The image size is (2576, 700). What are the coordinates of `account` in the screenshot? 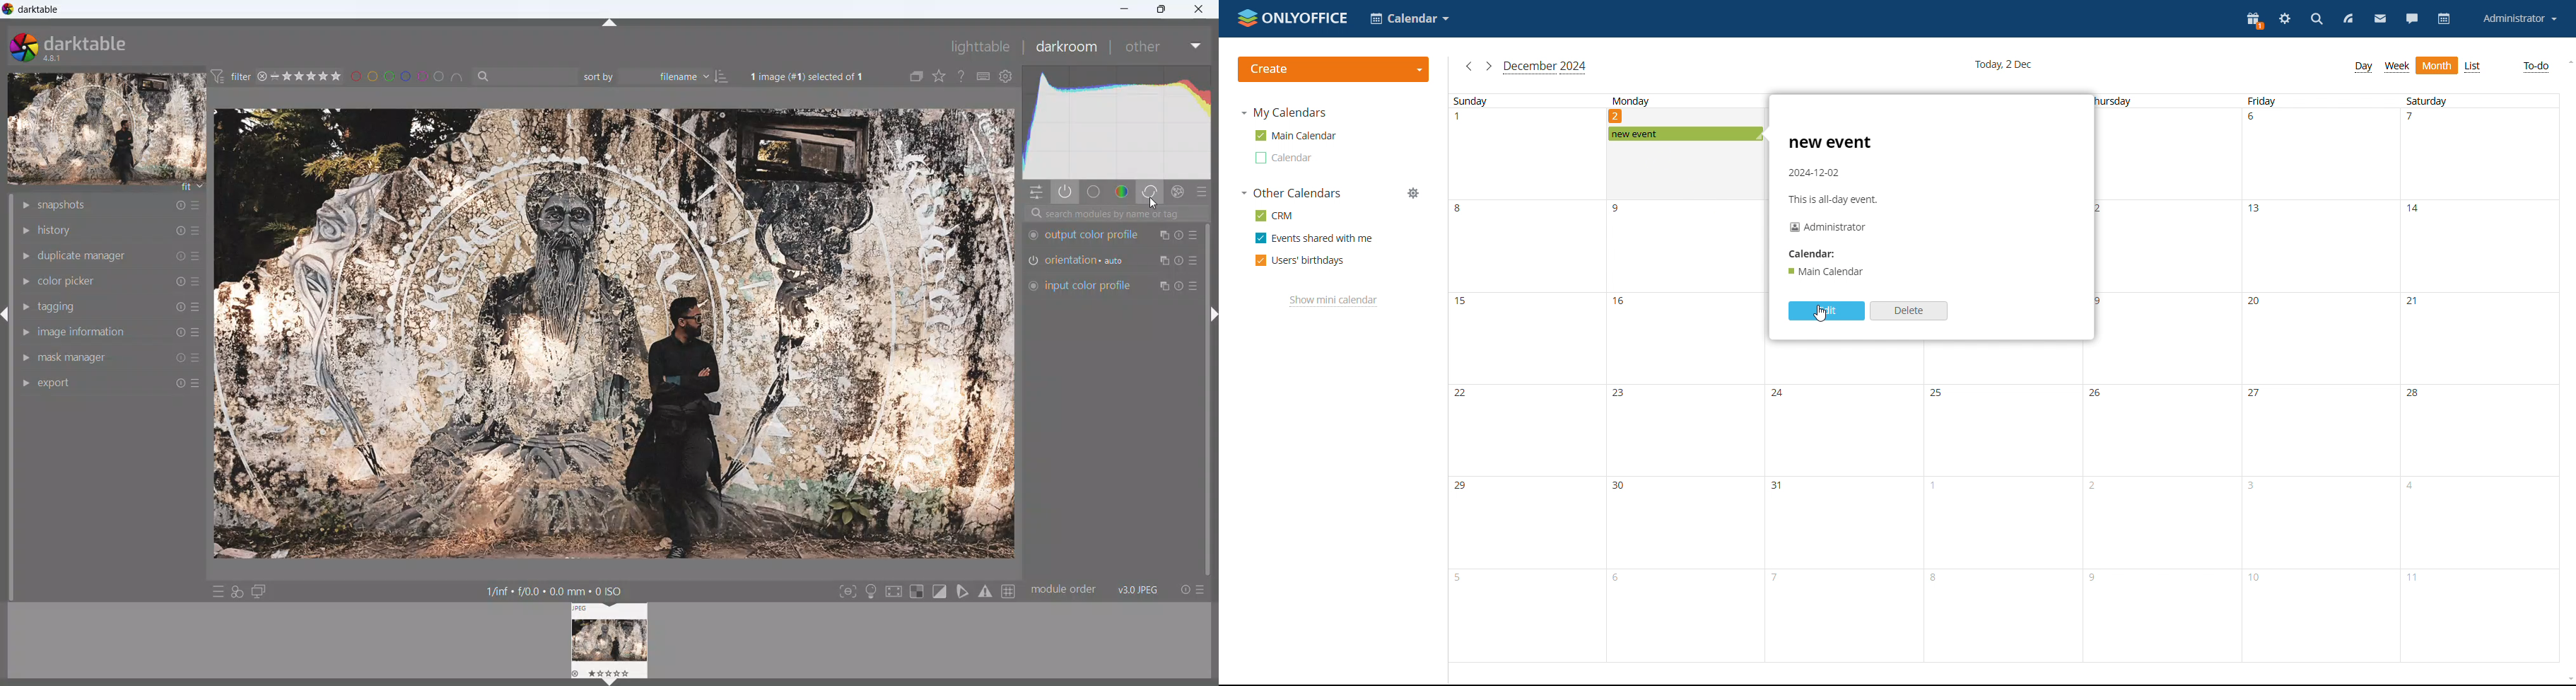 It's located at (2520, 20).